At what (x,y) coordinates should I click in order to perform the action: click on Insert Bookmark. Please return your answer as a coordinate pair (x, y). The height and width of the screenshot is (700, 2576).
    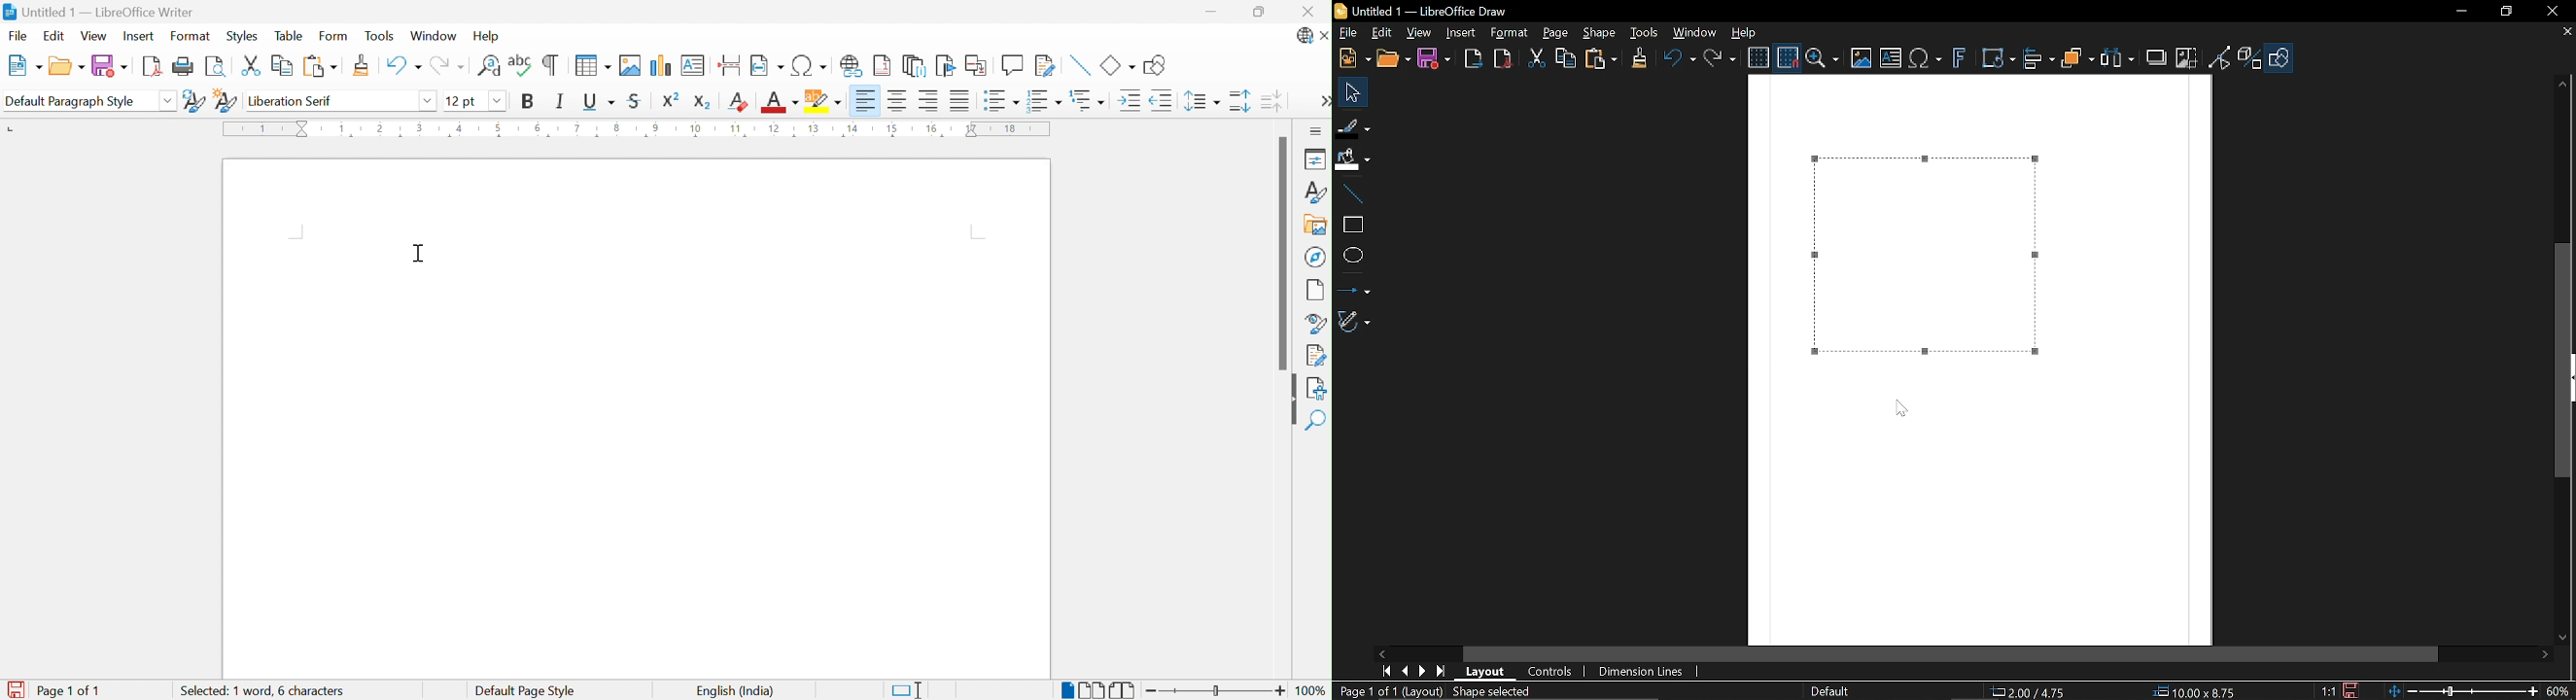
    Looking at the image, I should click on (946, 66).